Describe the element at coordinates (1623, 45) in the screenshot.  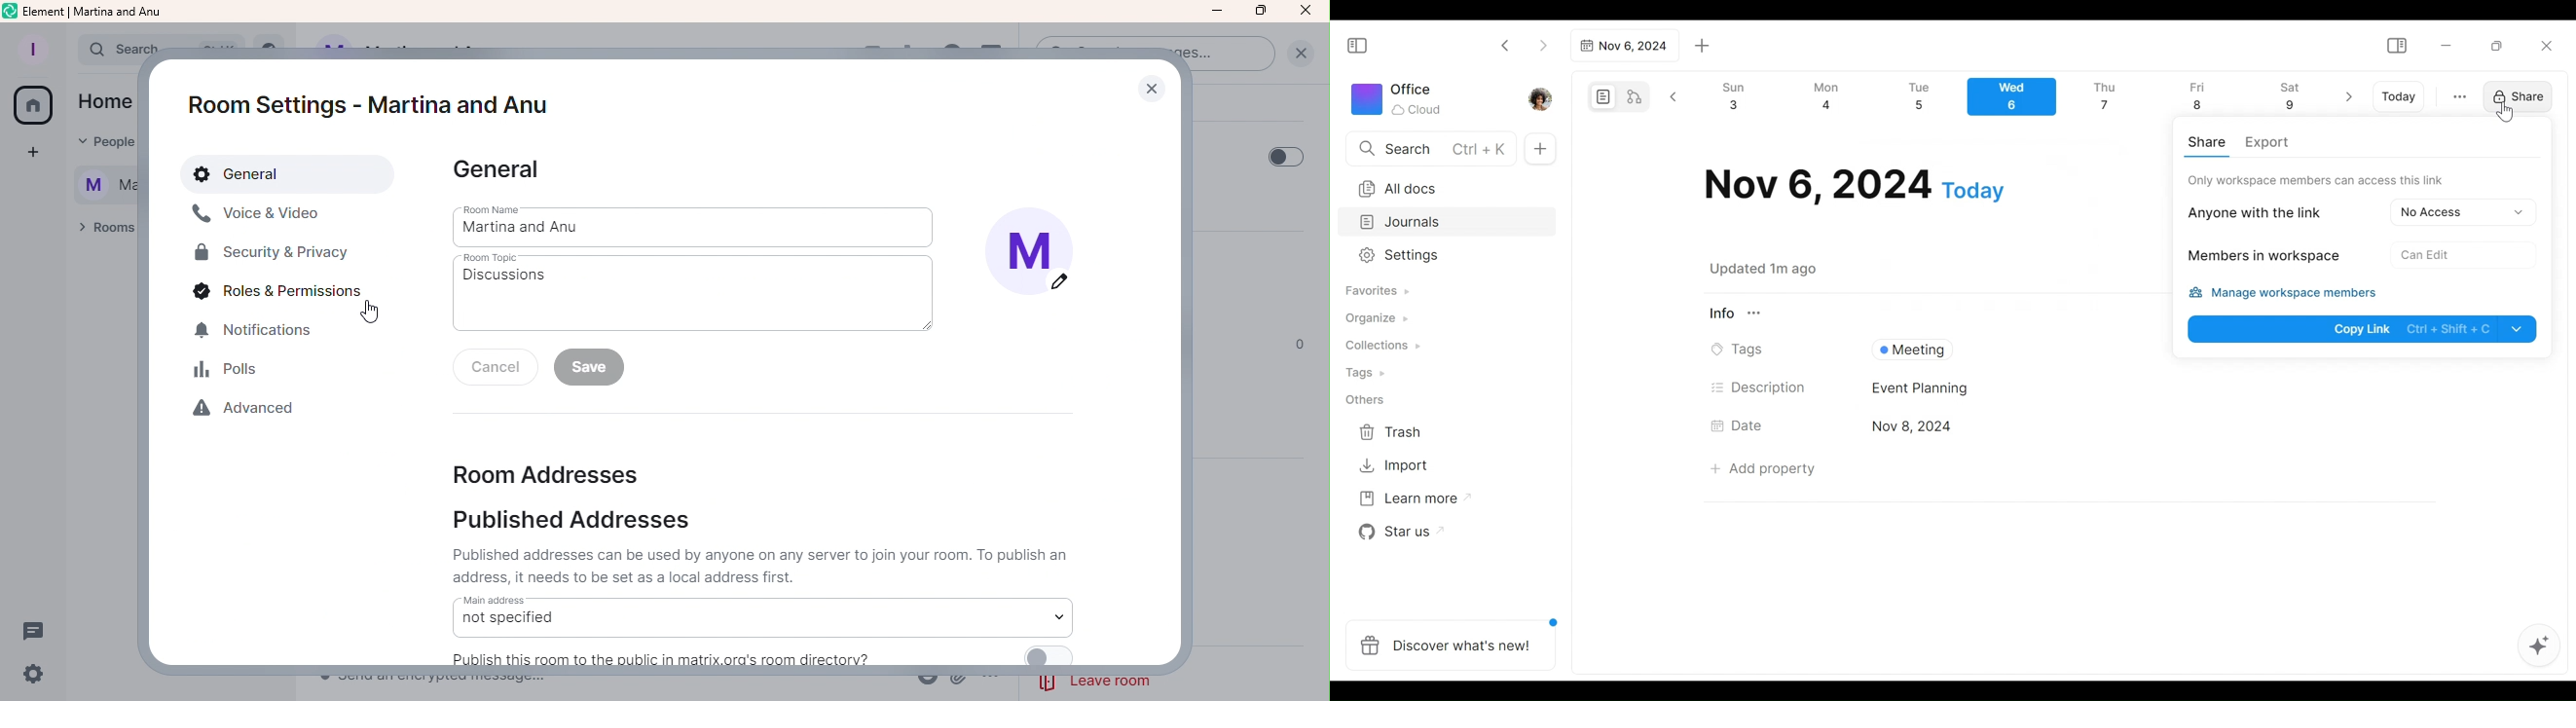
I see `Tab` at that location.